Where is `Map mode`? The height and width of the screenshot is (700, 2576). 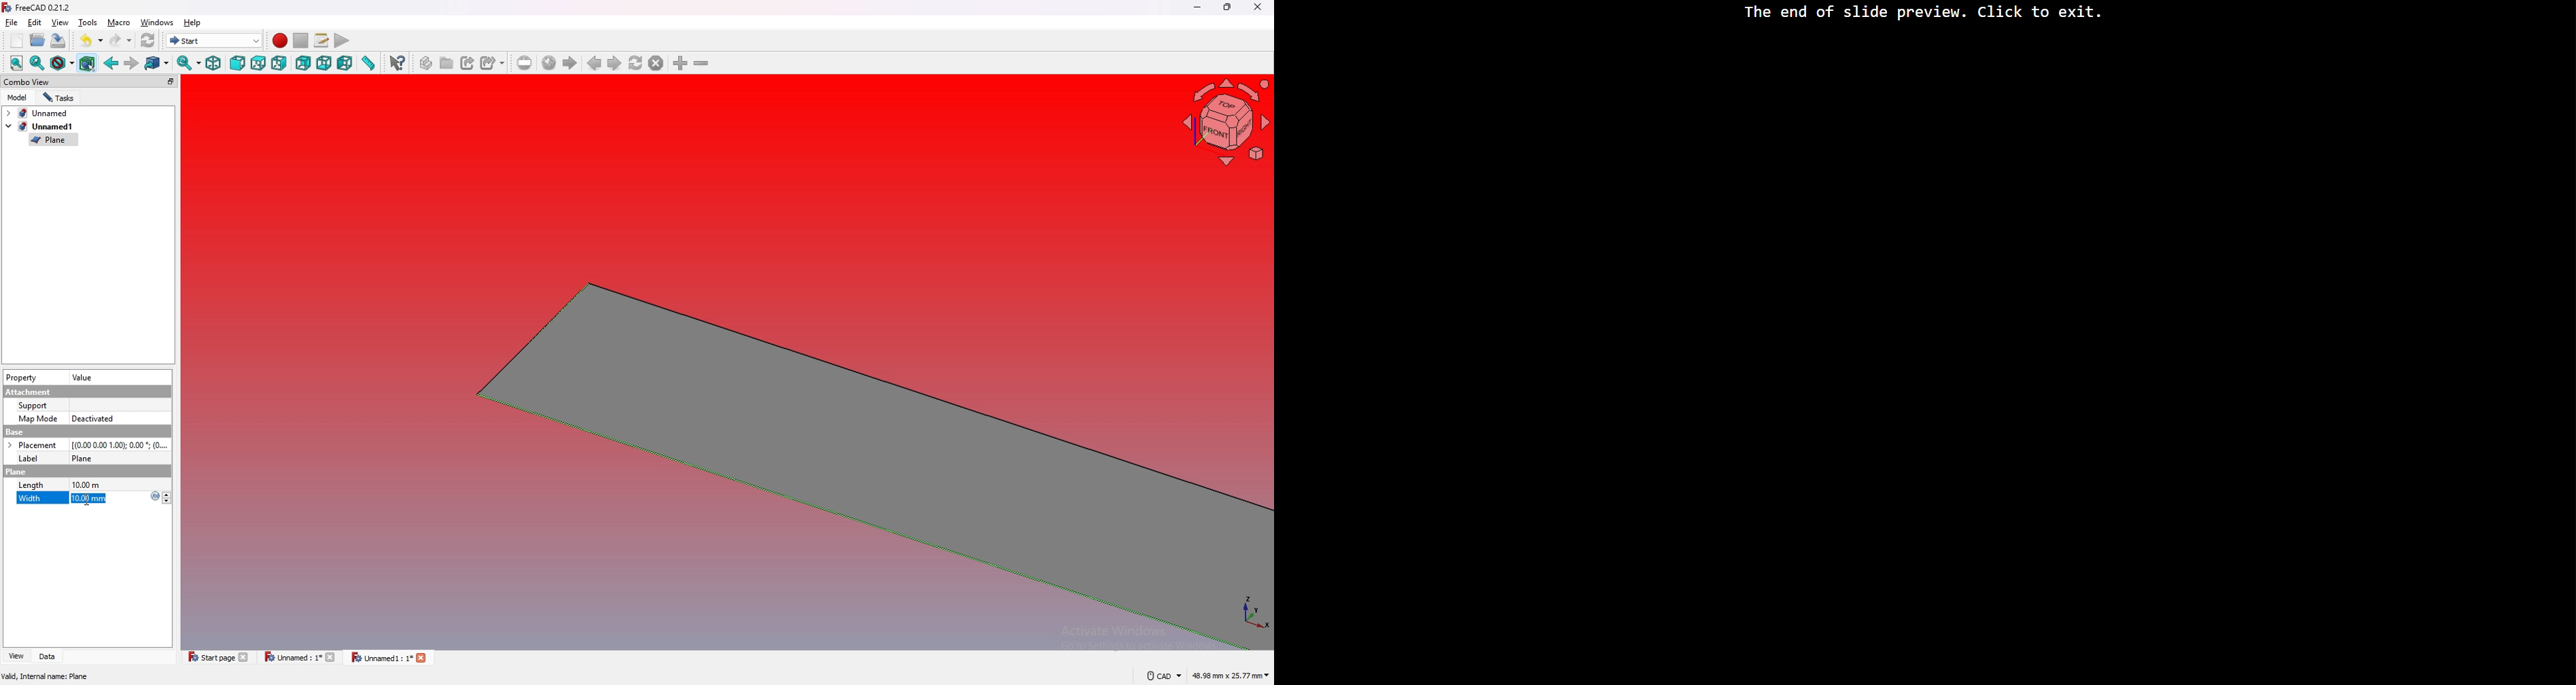
Map mode is located at coordinates (38, 419).